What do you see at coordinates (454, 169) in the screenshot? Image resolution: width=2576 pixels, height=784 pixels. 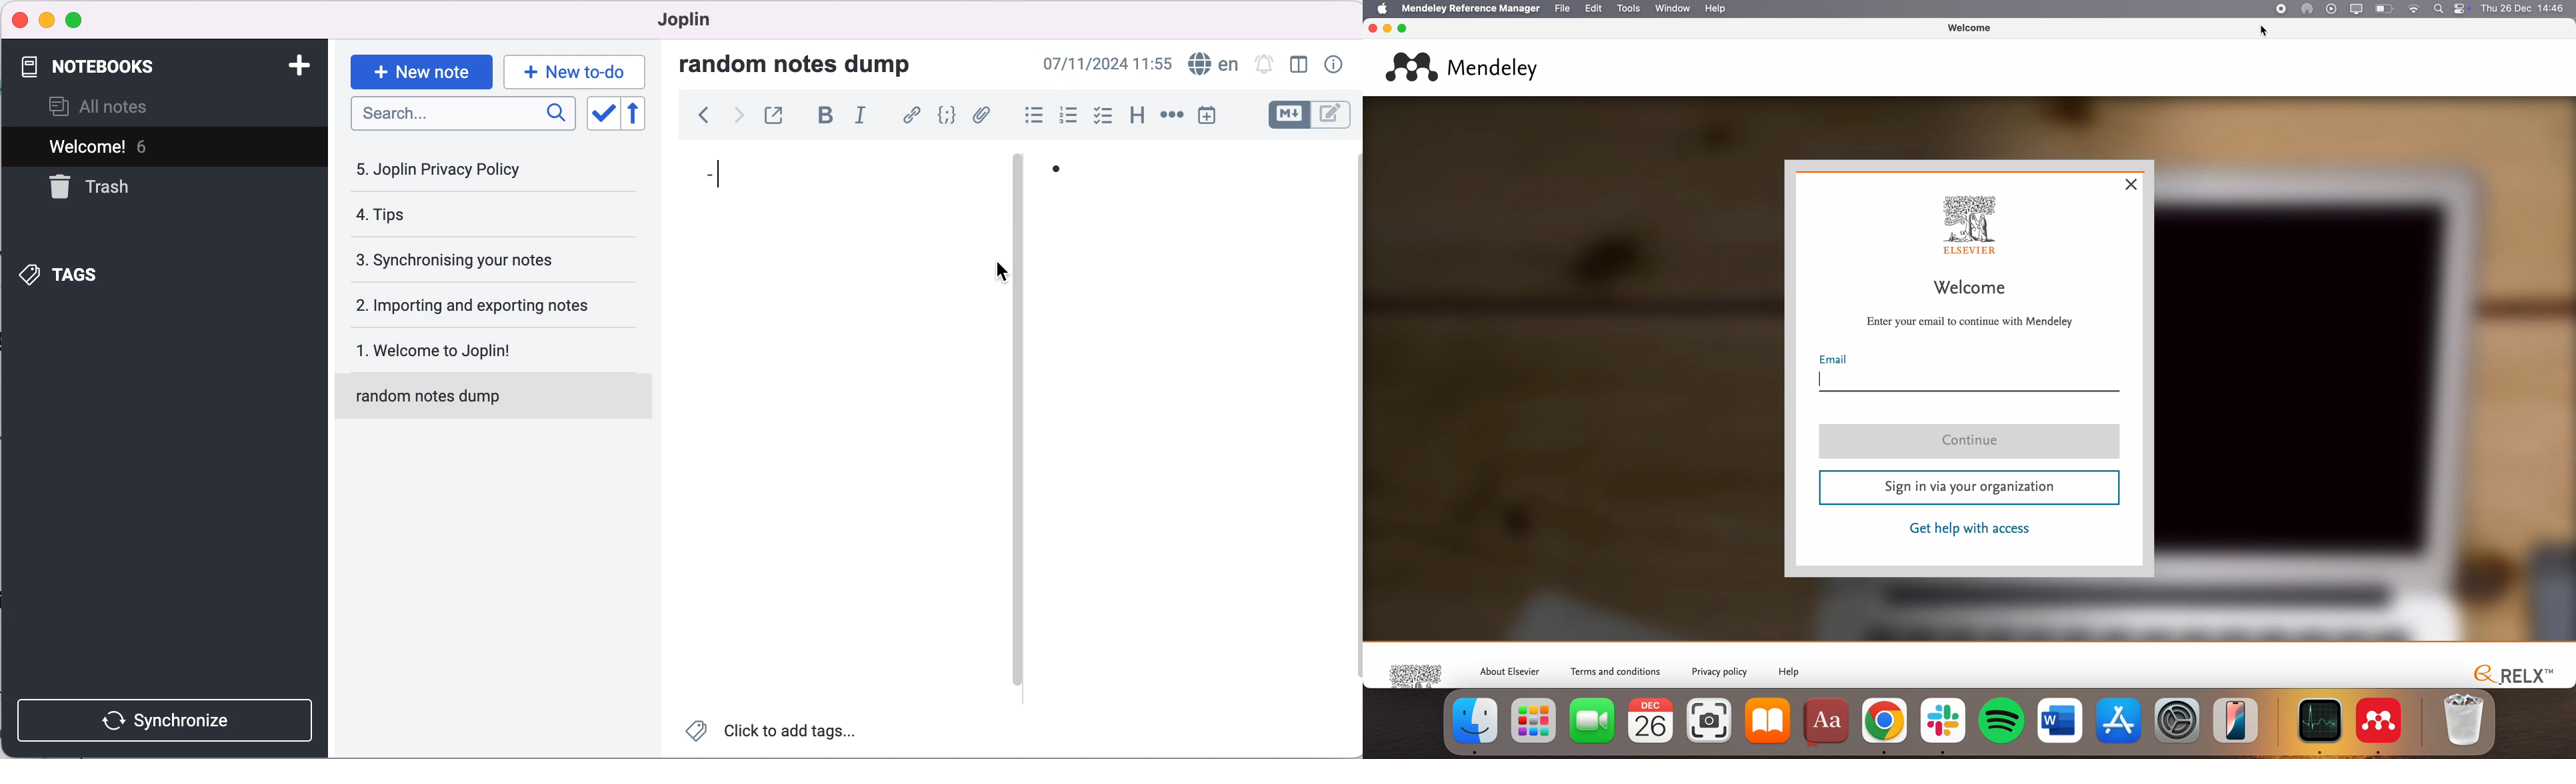 I see `joplin privacy policy` at bounding box center [454, 169].